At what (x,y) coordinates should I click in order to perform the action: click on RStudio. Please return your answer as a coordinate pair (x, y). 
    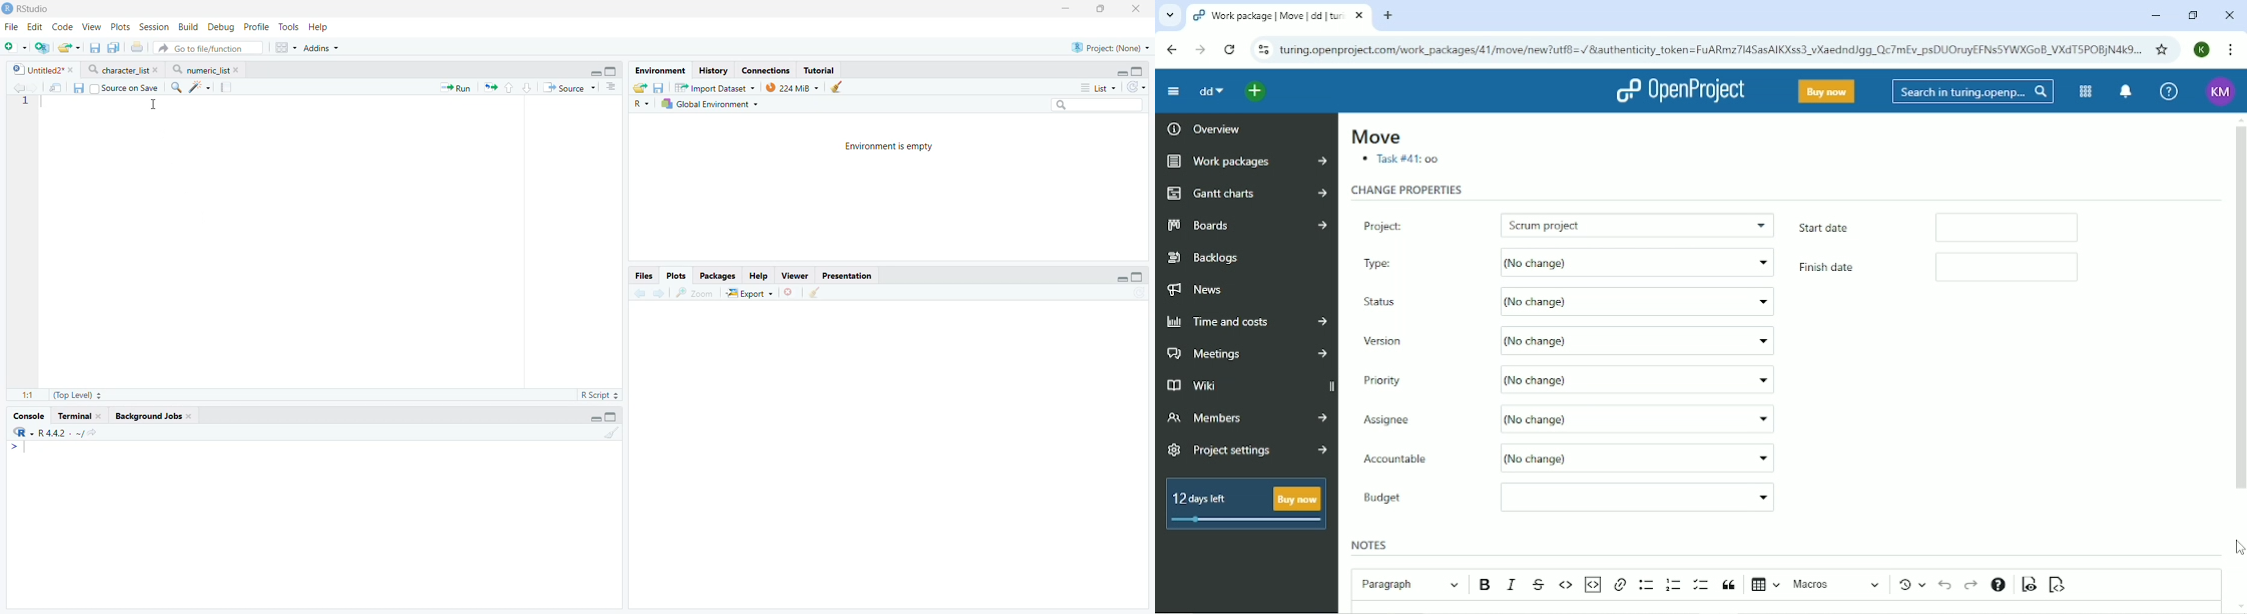
    Looking at the image, I should click on (27, 8).